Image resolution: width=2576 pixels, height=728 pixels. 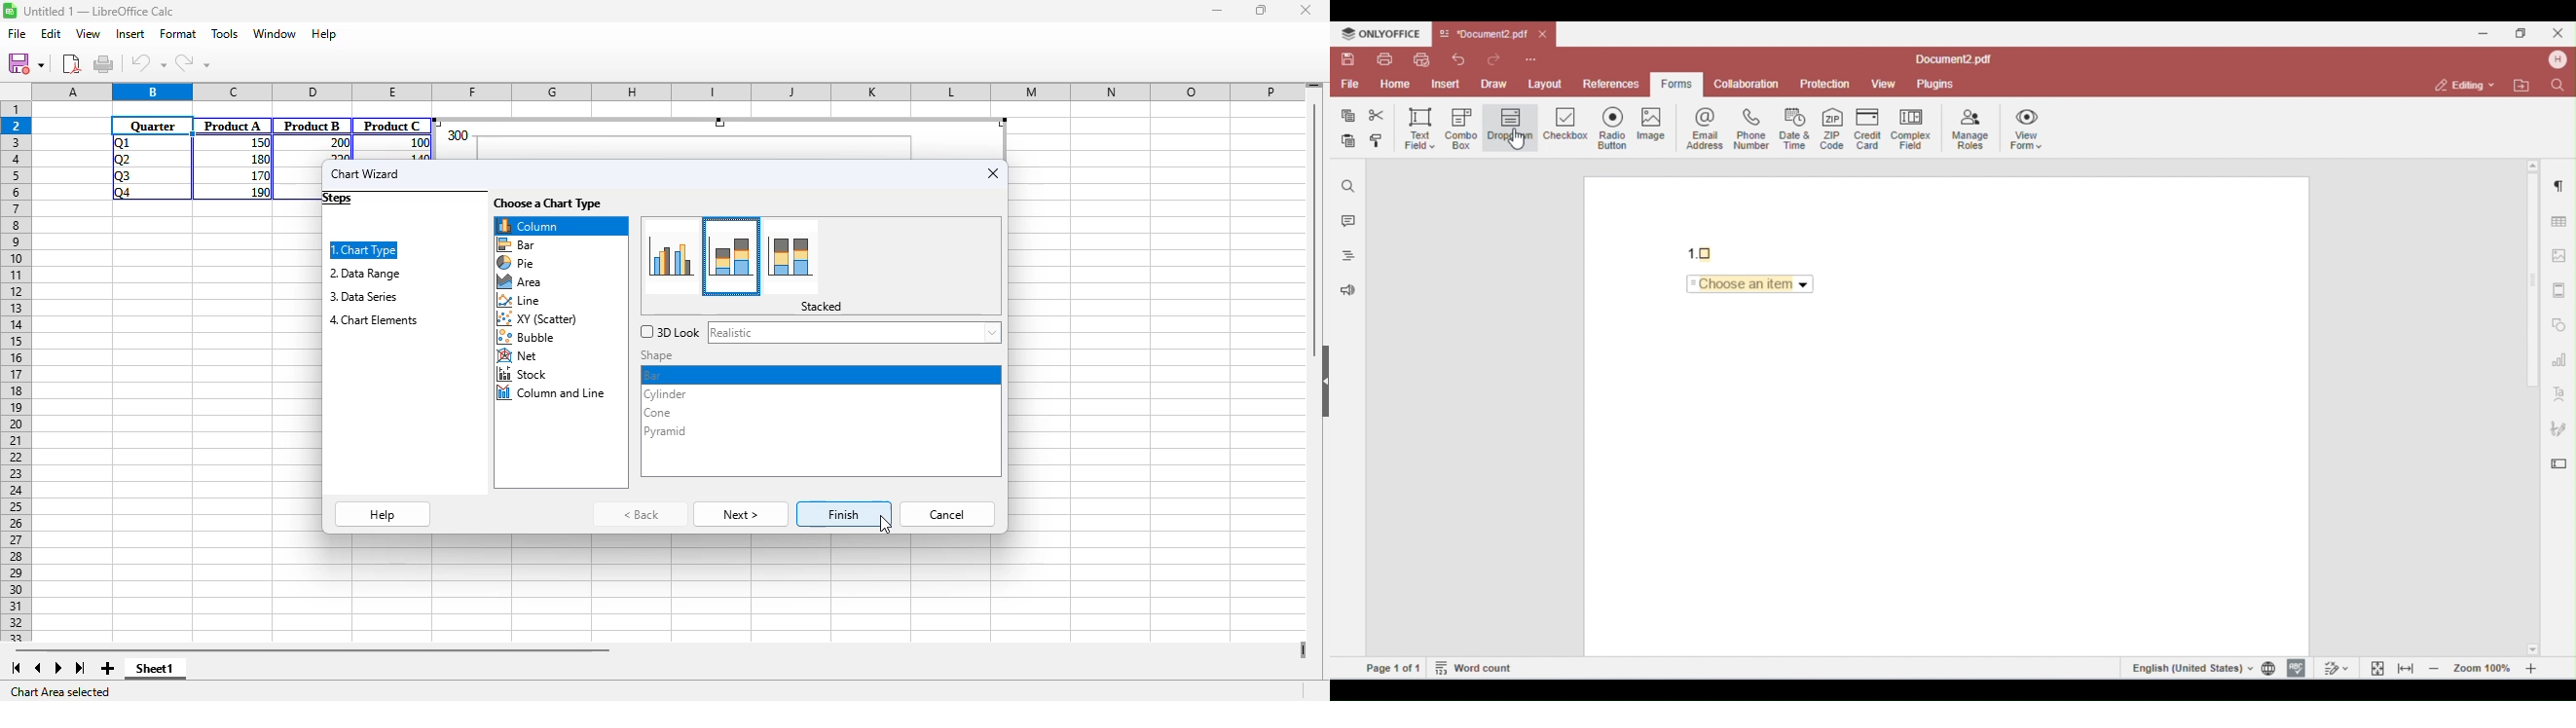 I want to click on bar, so click(x=517, y=244).